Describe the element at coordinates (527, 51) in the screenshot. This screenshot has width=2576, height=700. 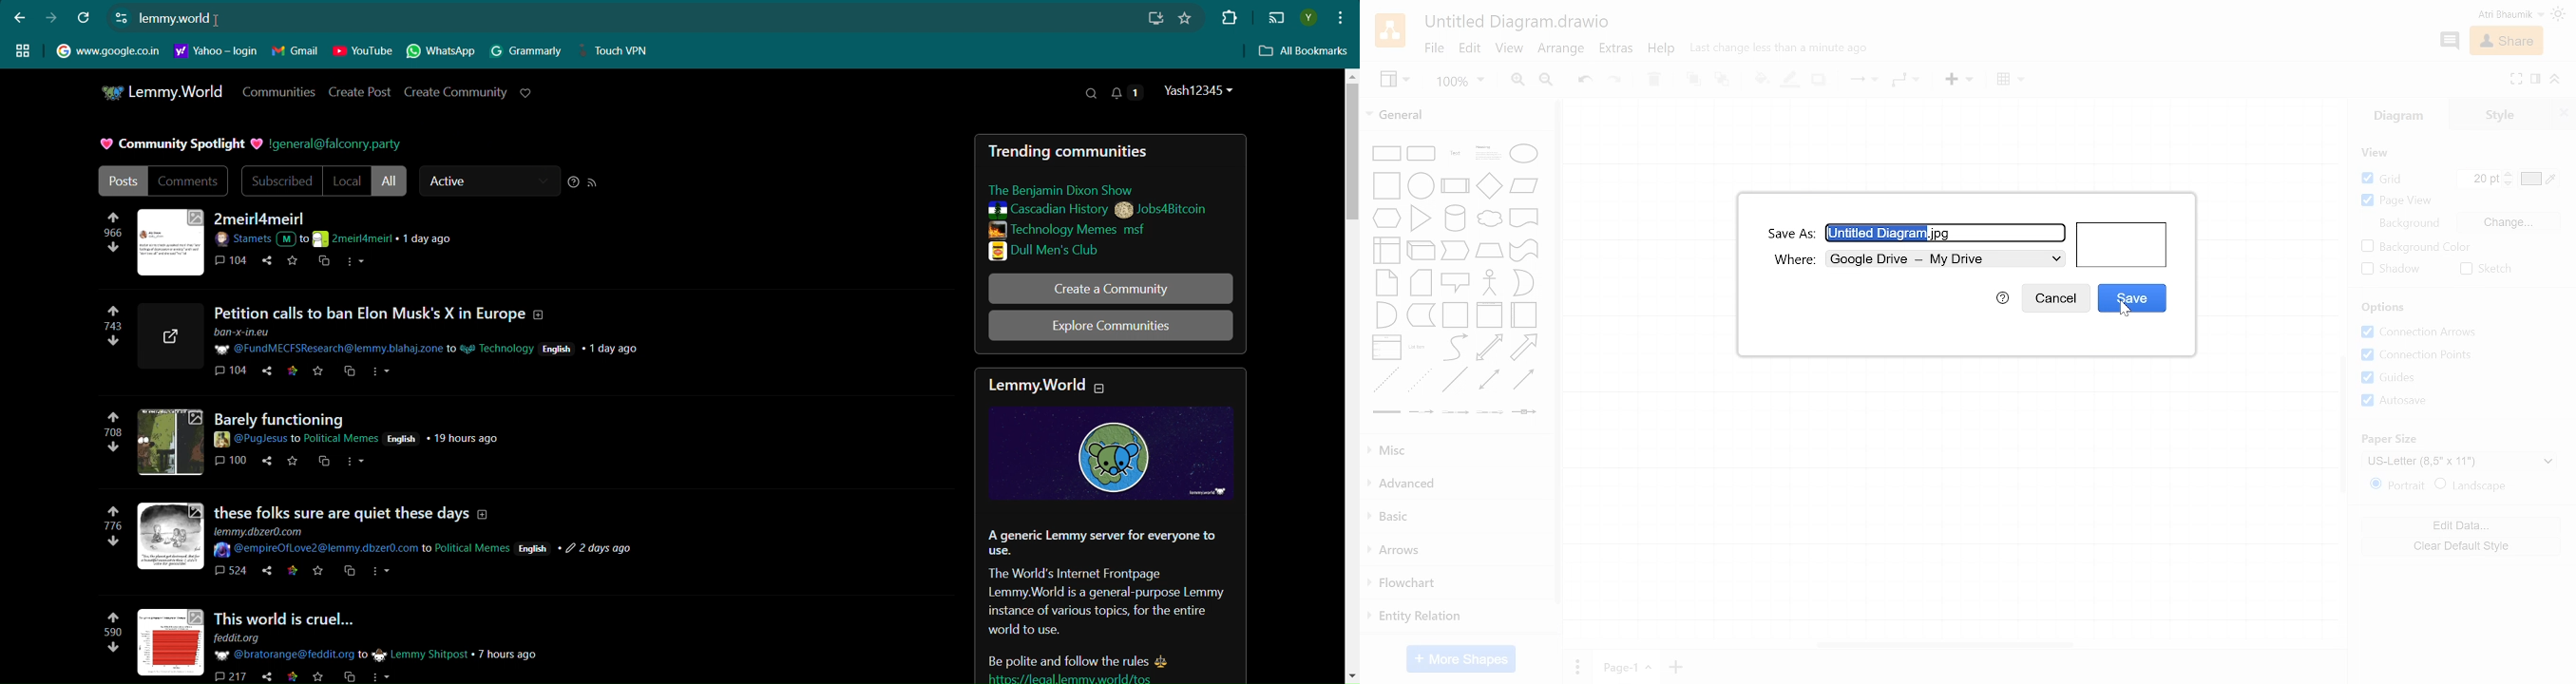
I see `Grammarly` at that location.